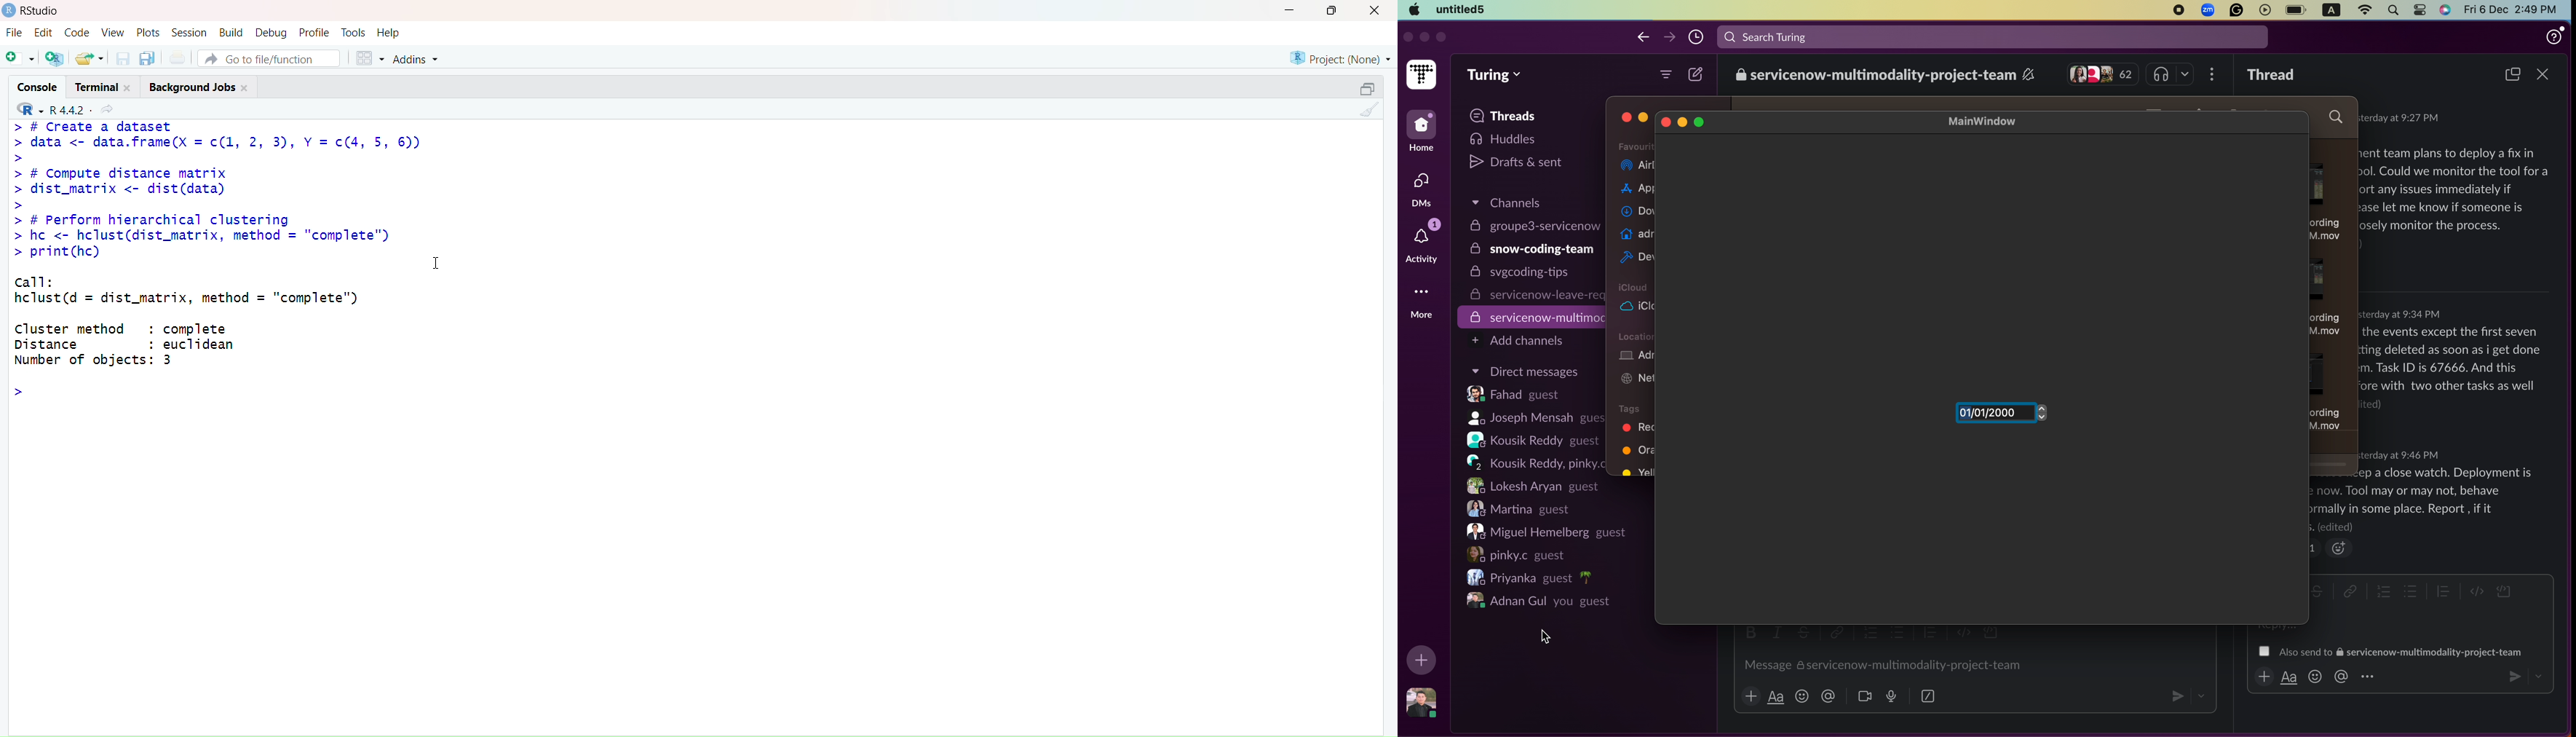 The width and height of the screenshot is (2576, 756). What do you see at coordinates (1407, 37) in the screenshot?
I see `close` at bounding box center [1407, 37].